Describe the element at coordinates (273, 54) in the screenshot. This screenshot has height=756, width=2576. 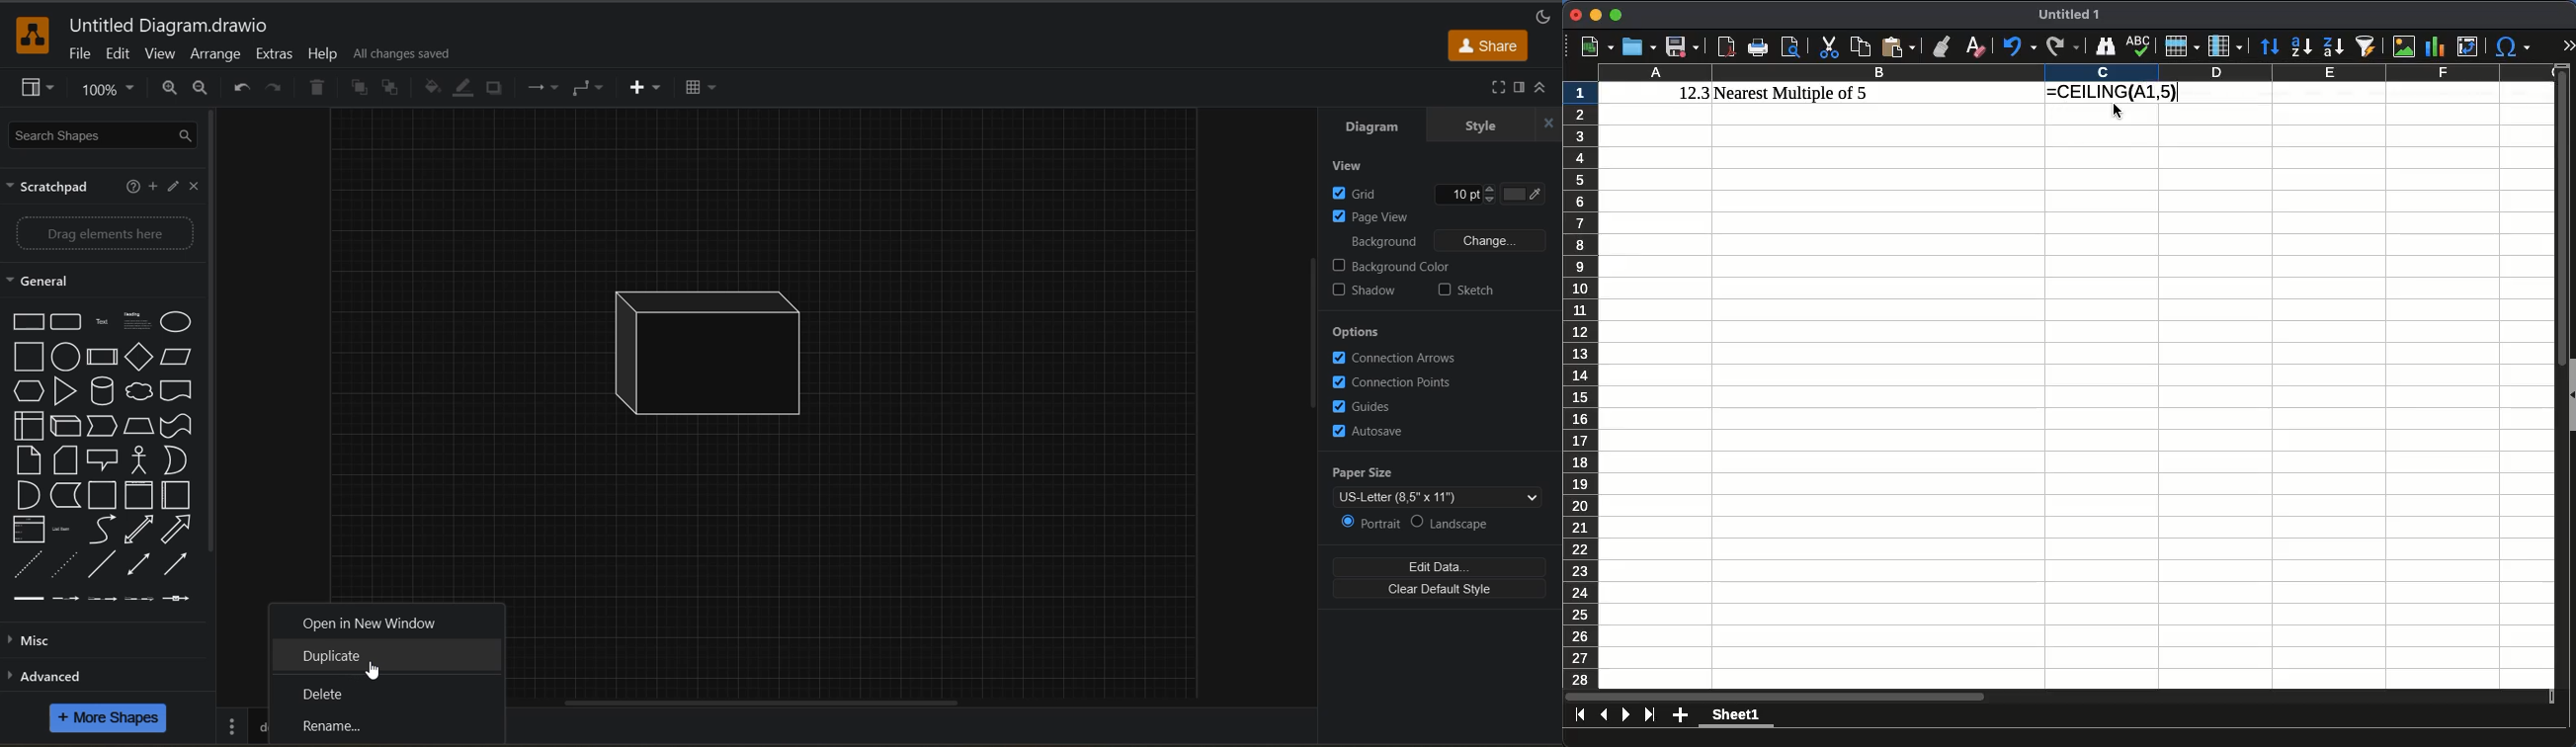
I see `extras` at that location.